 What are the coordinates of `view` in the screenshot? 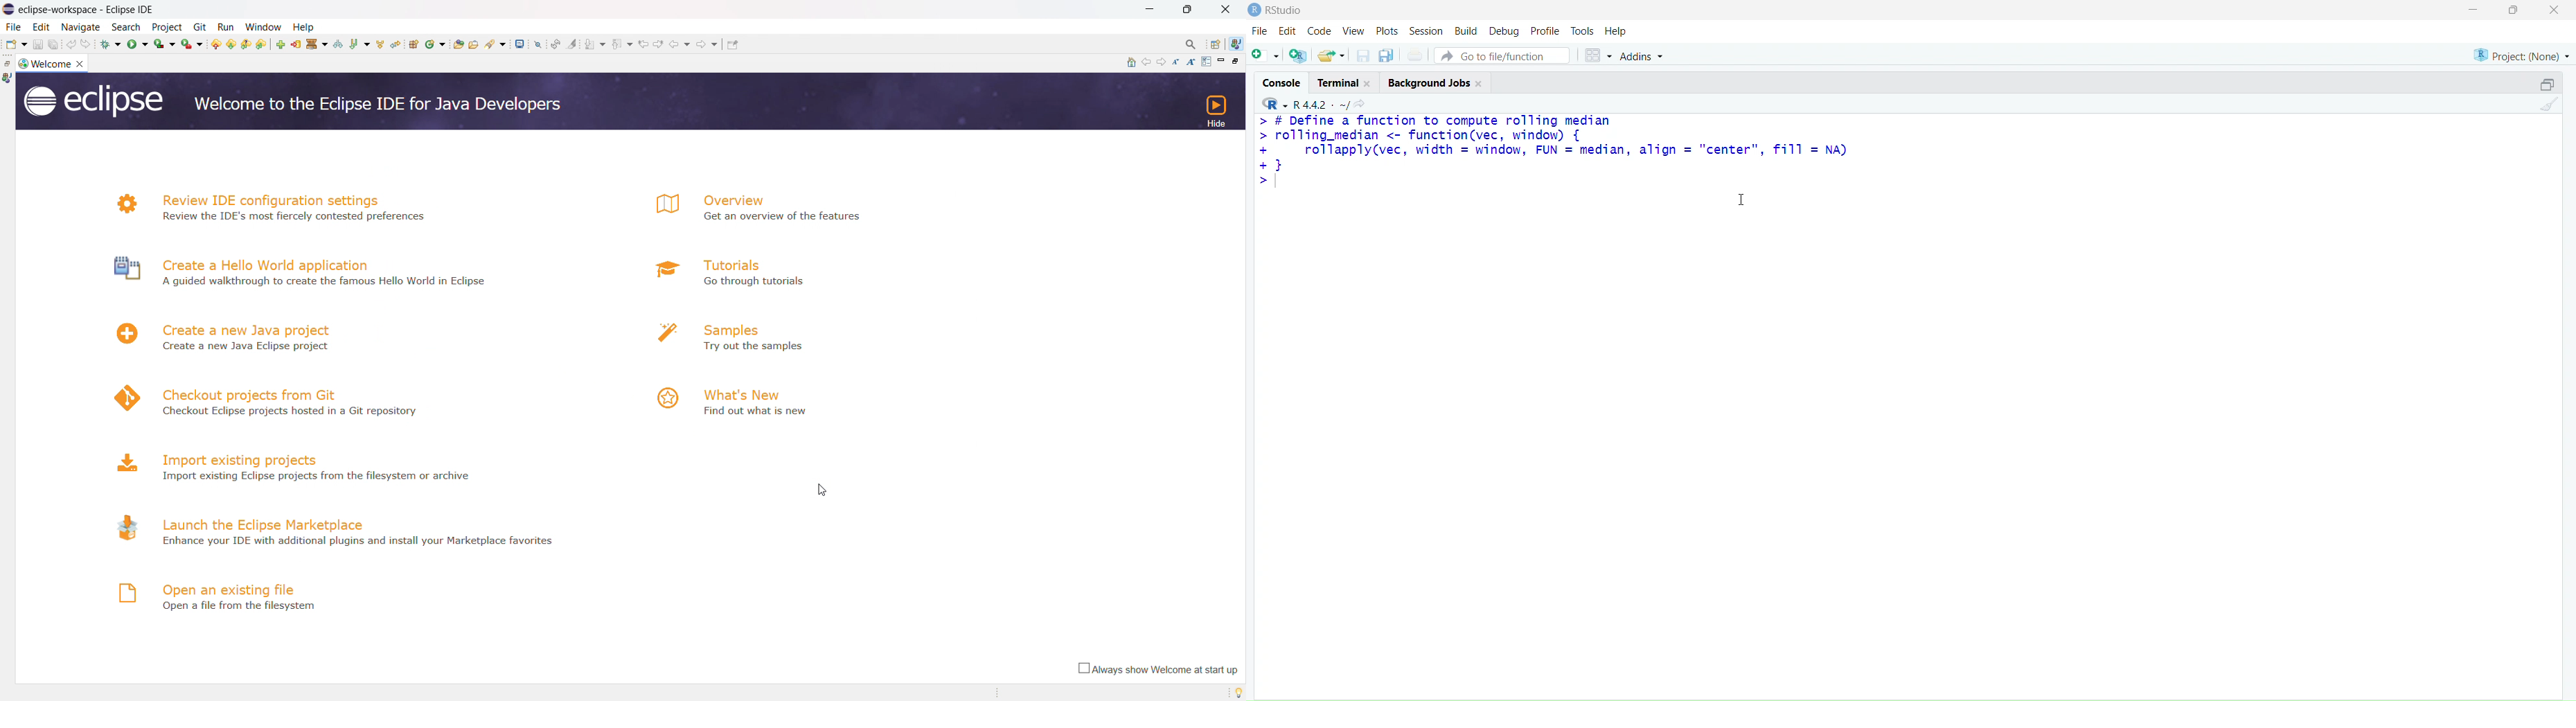 It's located at (1353, 32).